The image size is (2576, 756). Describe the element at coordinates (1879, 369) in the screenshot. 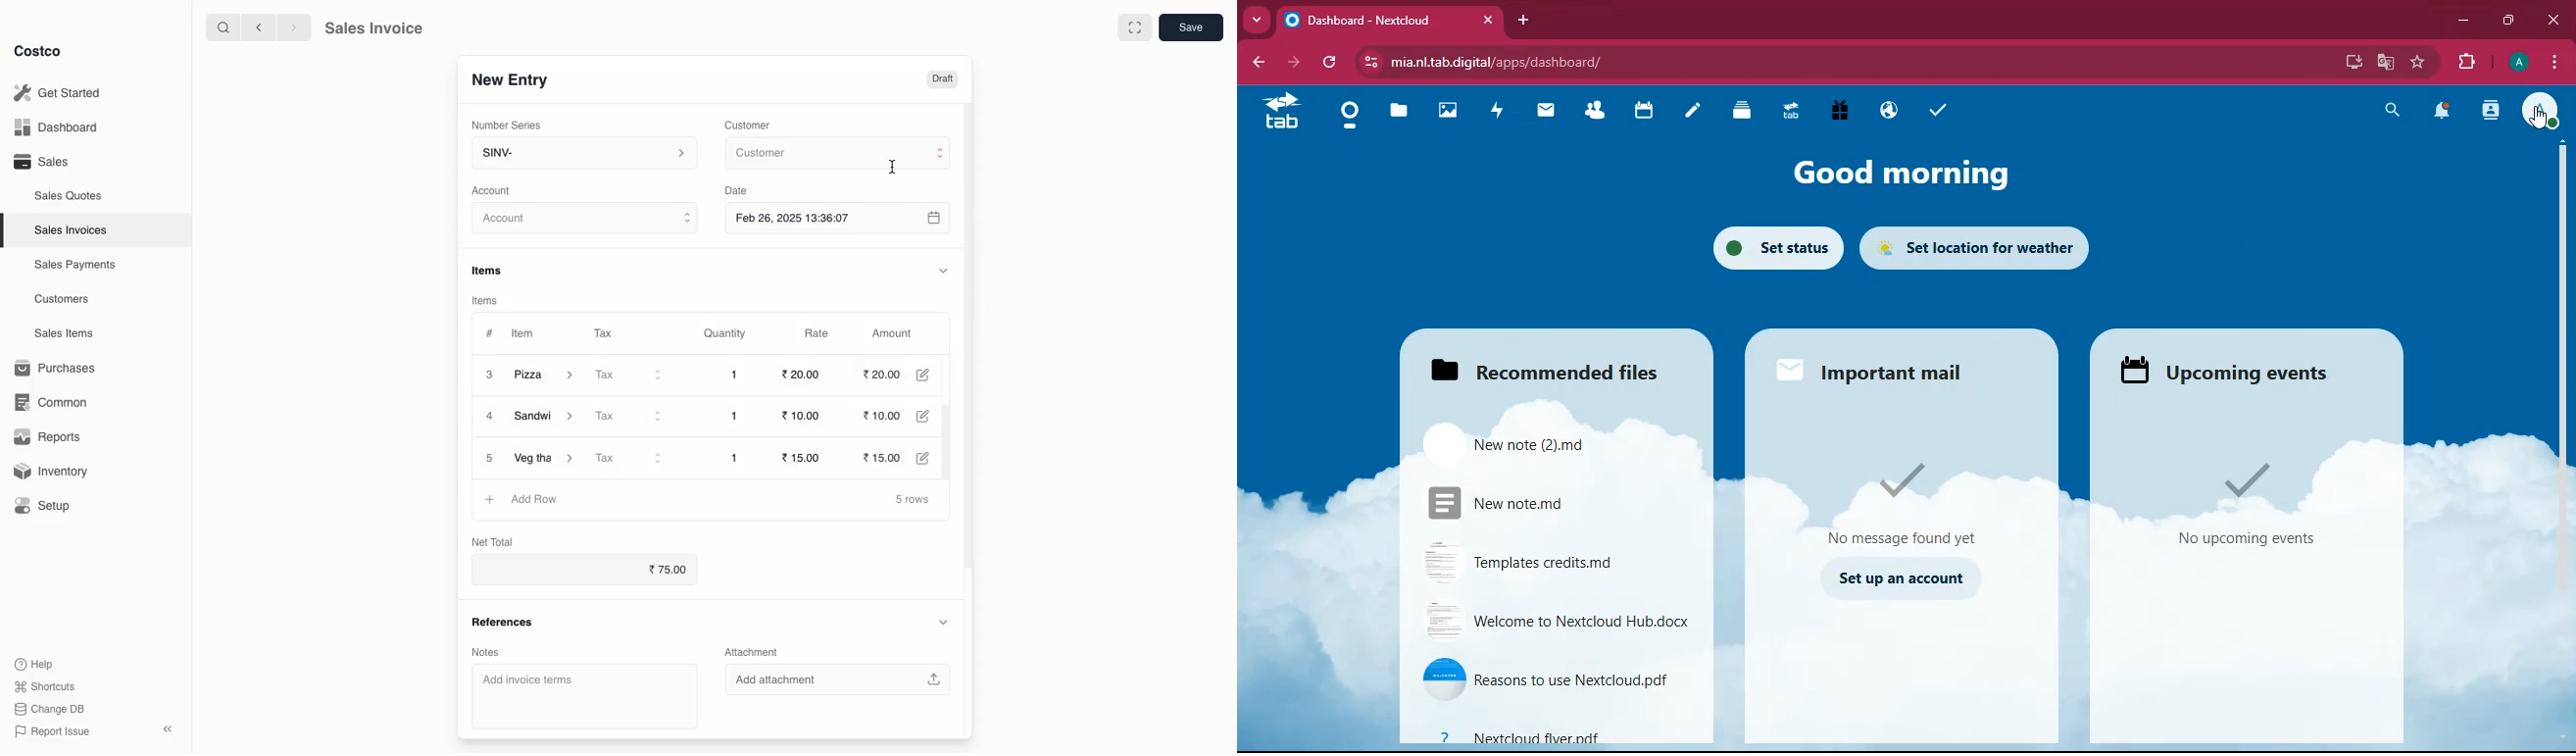

I see `mail` at that location.